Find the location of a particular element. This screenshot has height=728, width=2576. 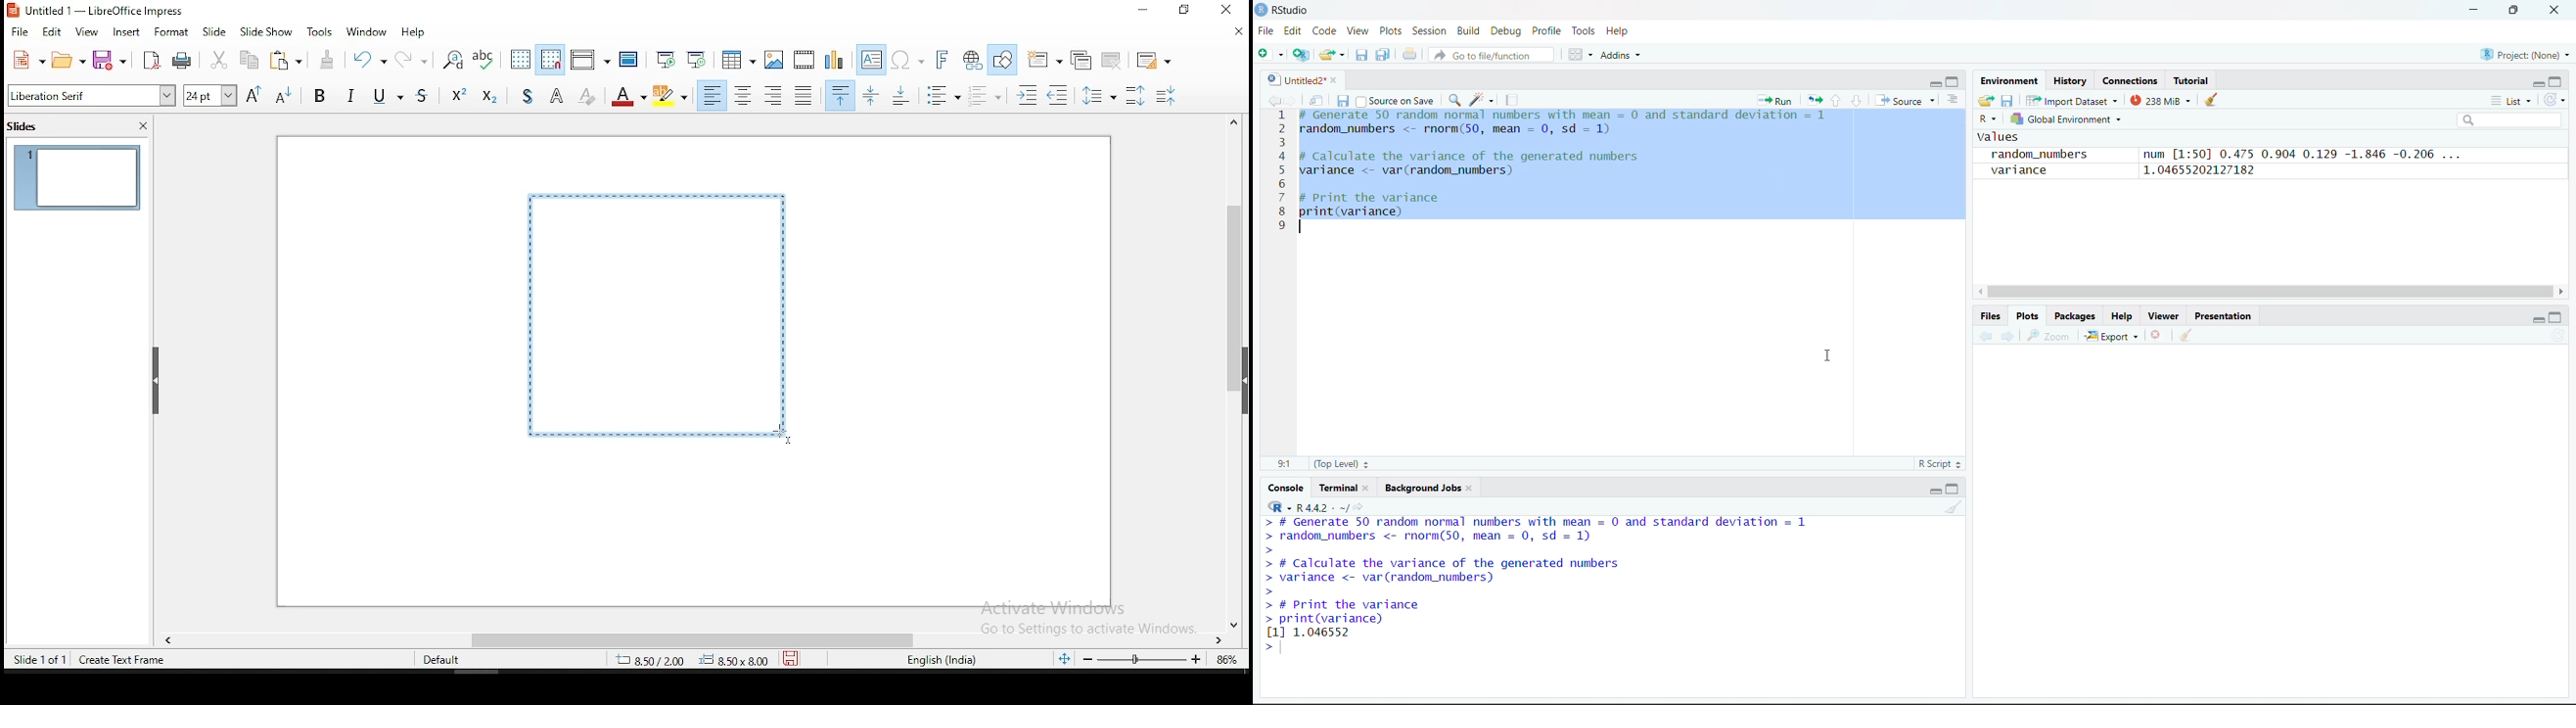

toggle ordered list is located at coordinates (983, 96).